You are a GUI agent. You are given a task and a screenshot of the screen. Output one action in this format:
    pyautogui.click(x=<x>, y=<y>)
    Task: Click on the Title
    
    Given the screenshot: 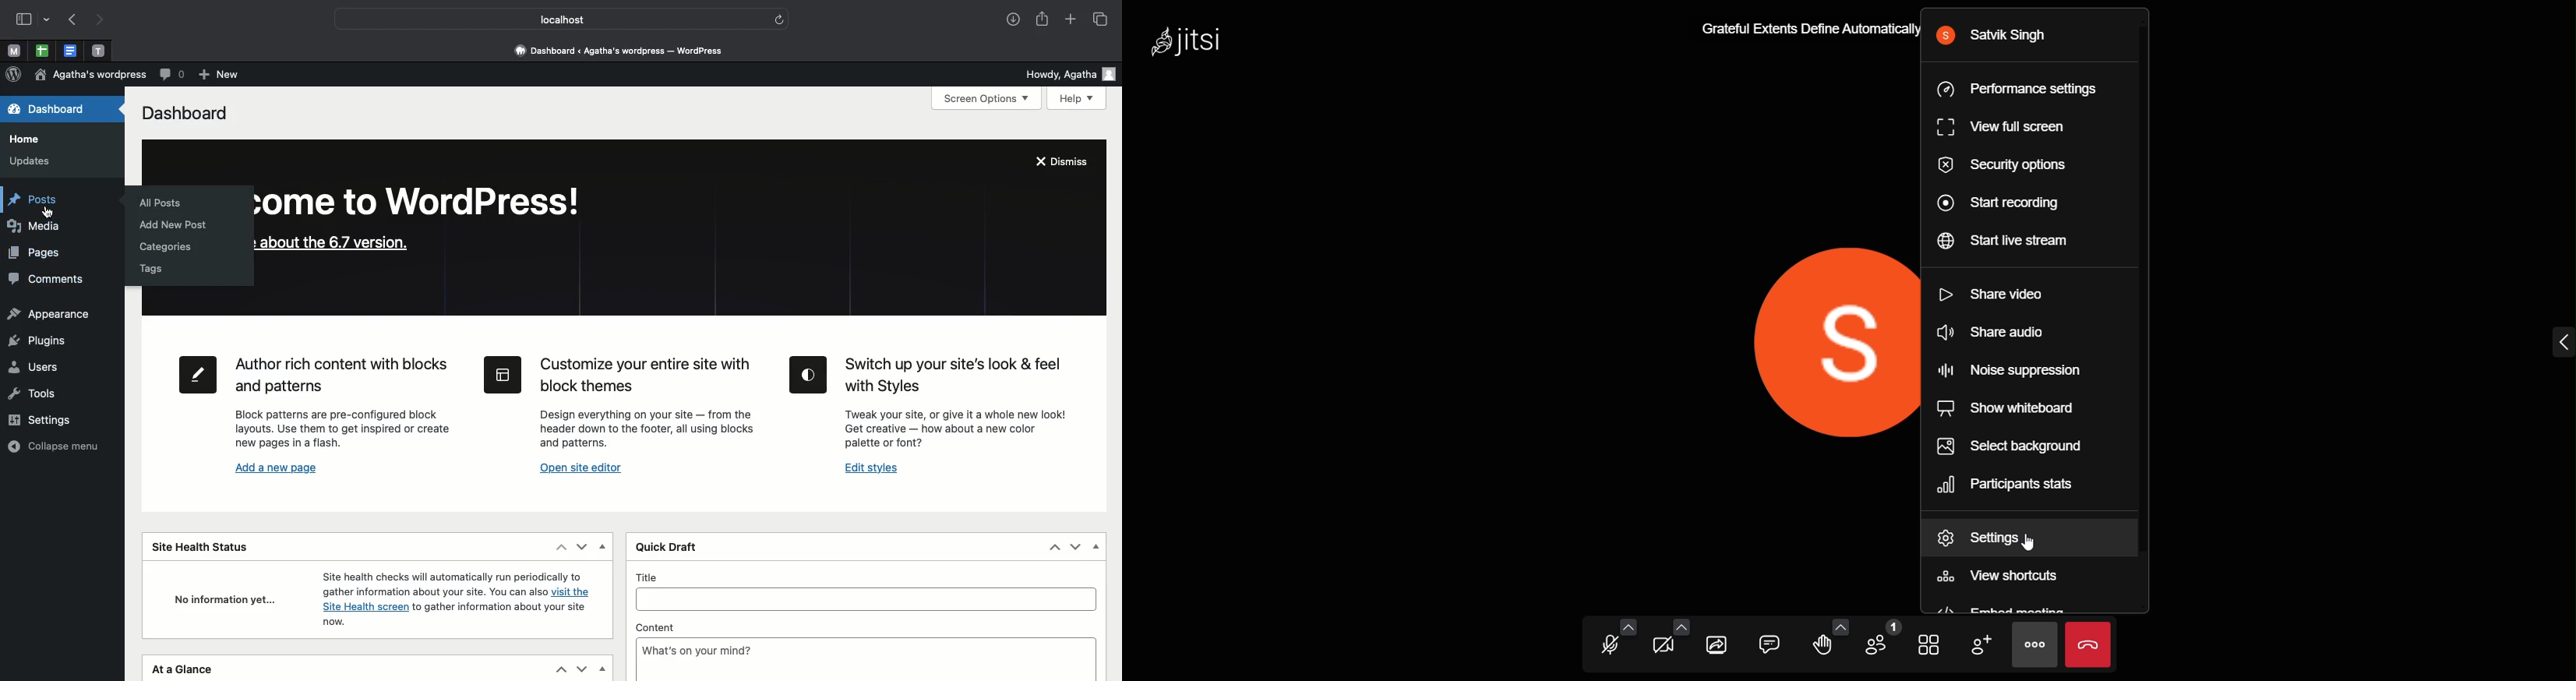 What is the action you would take?
    pyautogui.click(x=866, y=598)
    